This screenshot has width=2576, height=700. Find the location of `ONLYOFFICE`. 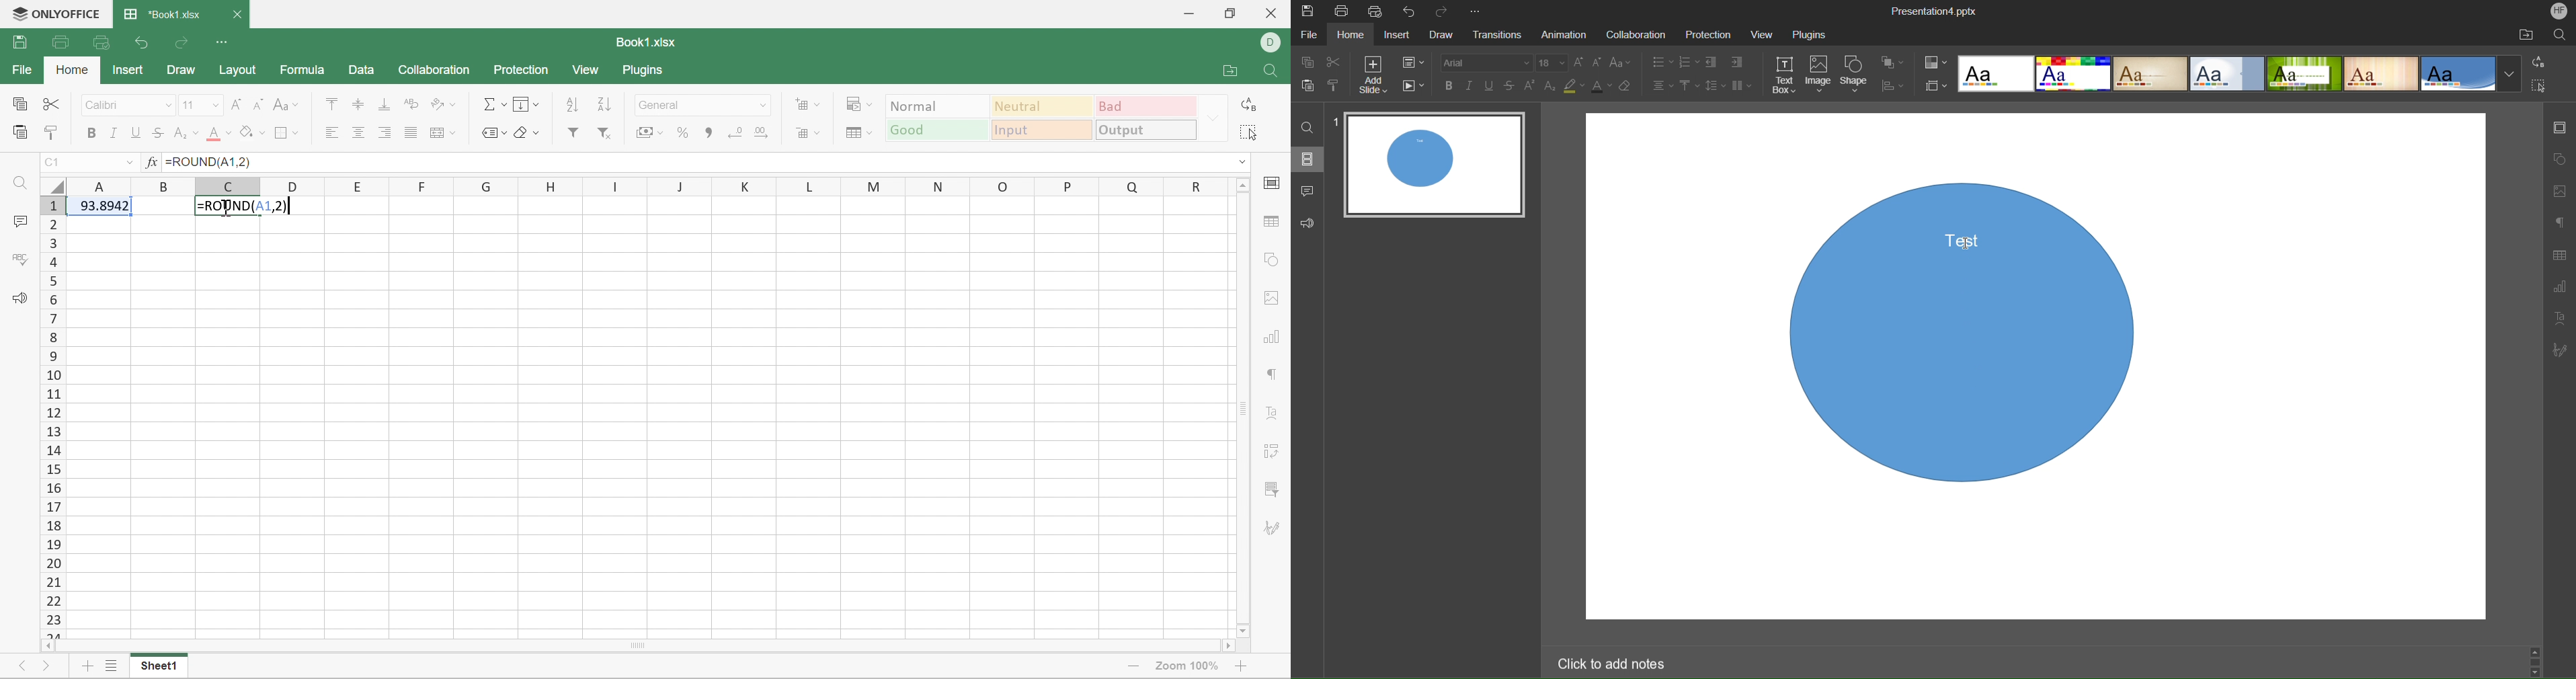

ONLYOFFICE is located at coordinates (53, 13).